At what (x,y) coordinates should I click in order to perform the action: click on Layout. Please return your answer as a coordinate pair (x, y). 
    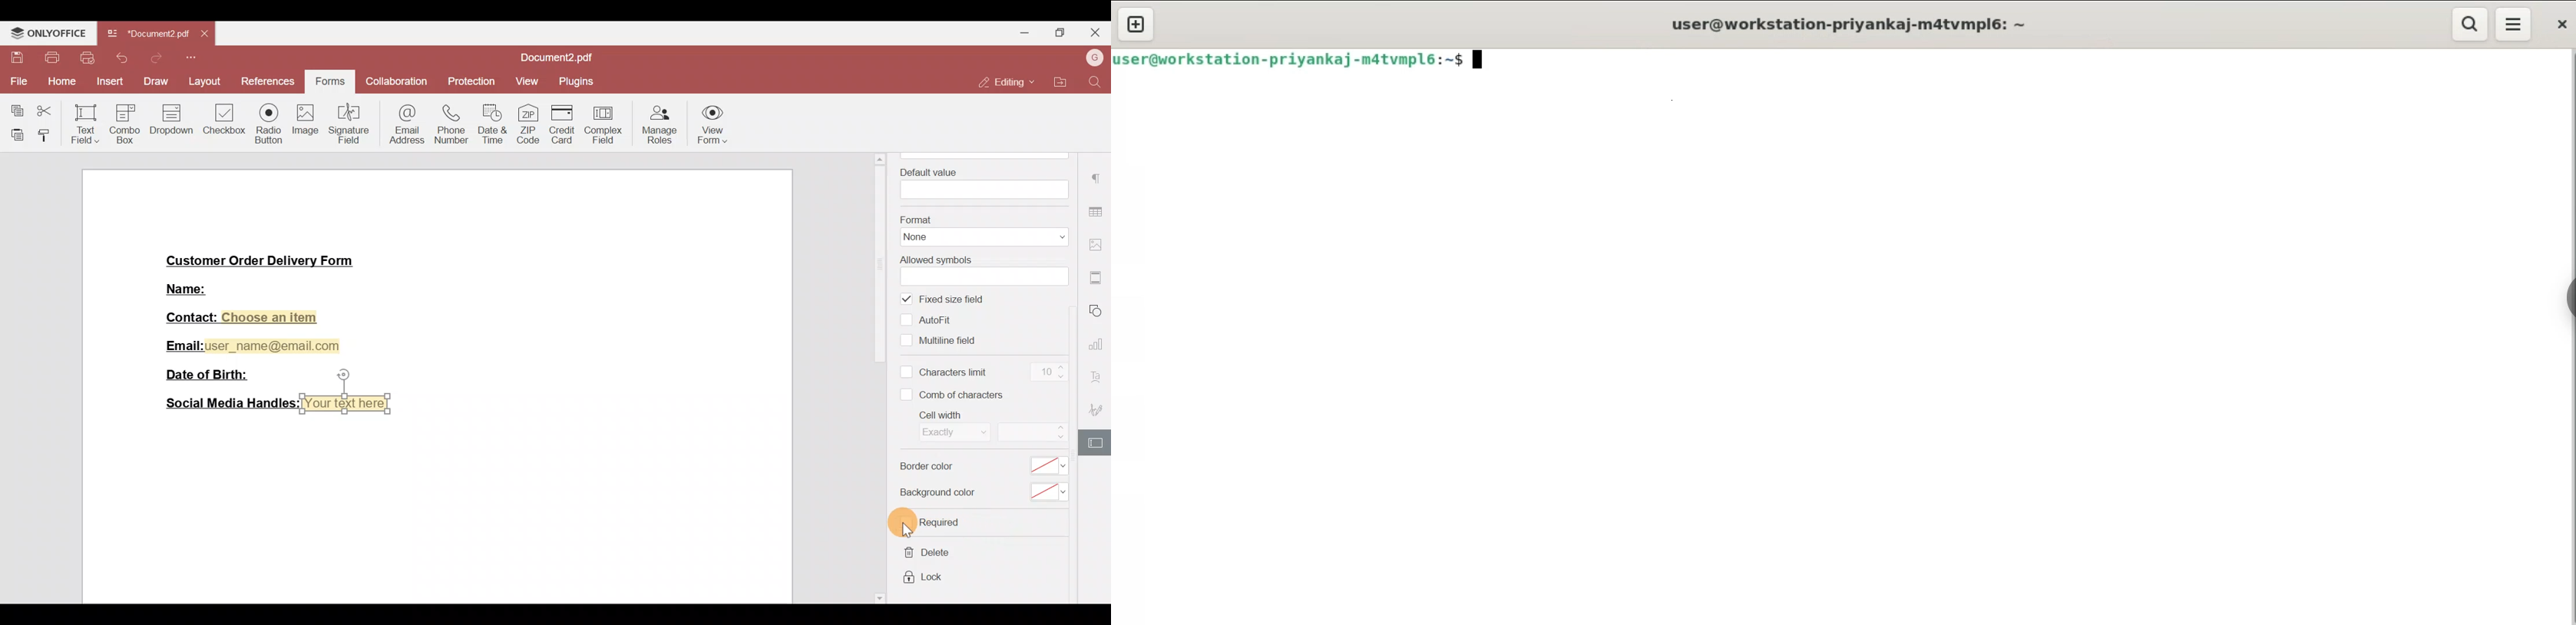
    Looking at the image, I should click on (203, 80).